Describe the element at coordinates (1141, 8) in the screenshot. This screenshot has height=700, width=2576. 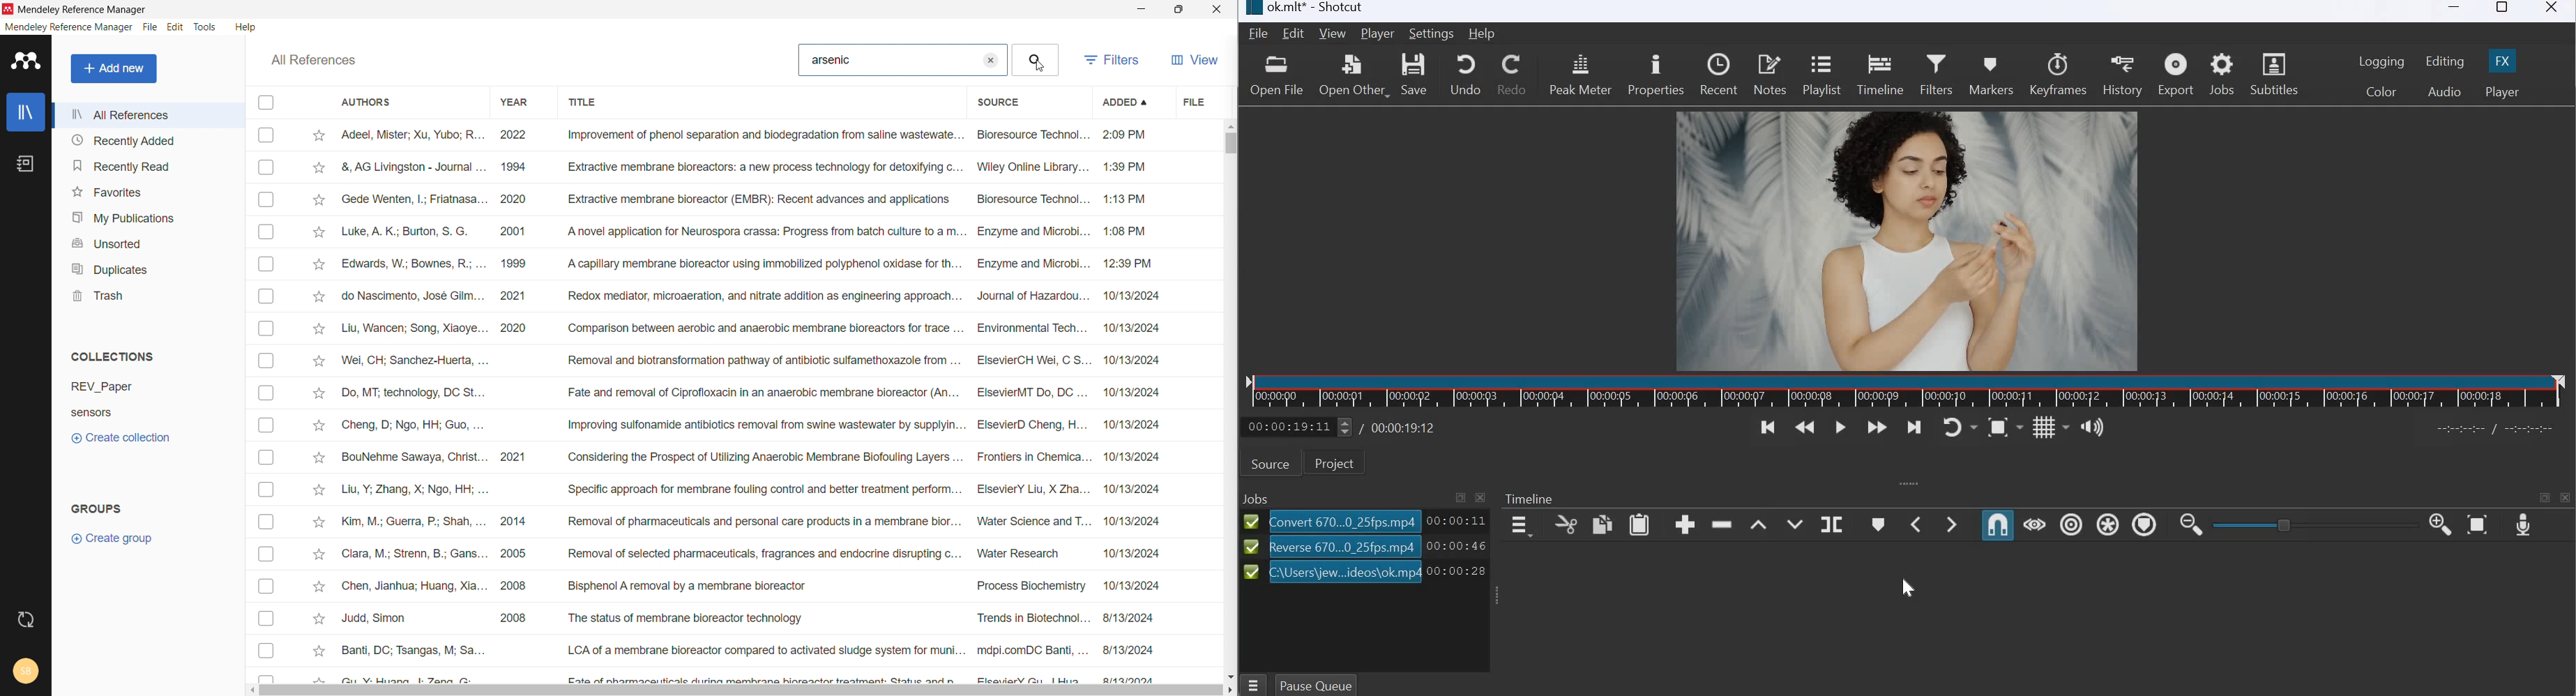
I see `minimize` at that location.